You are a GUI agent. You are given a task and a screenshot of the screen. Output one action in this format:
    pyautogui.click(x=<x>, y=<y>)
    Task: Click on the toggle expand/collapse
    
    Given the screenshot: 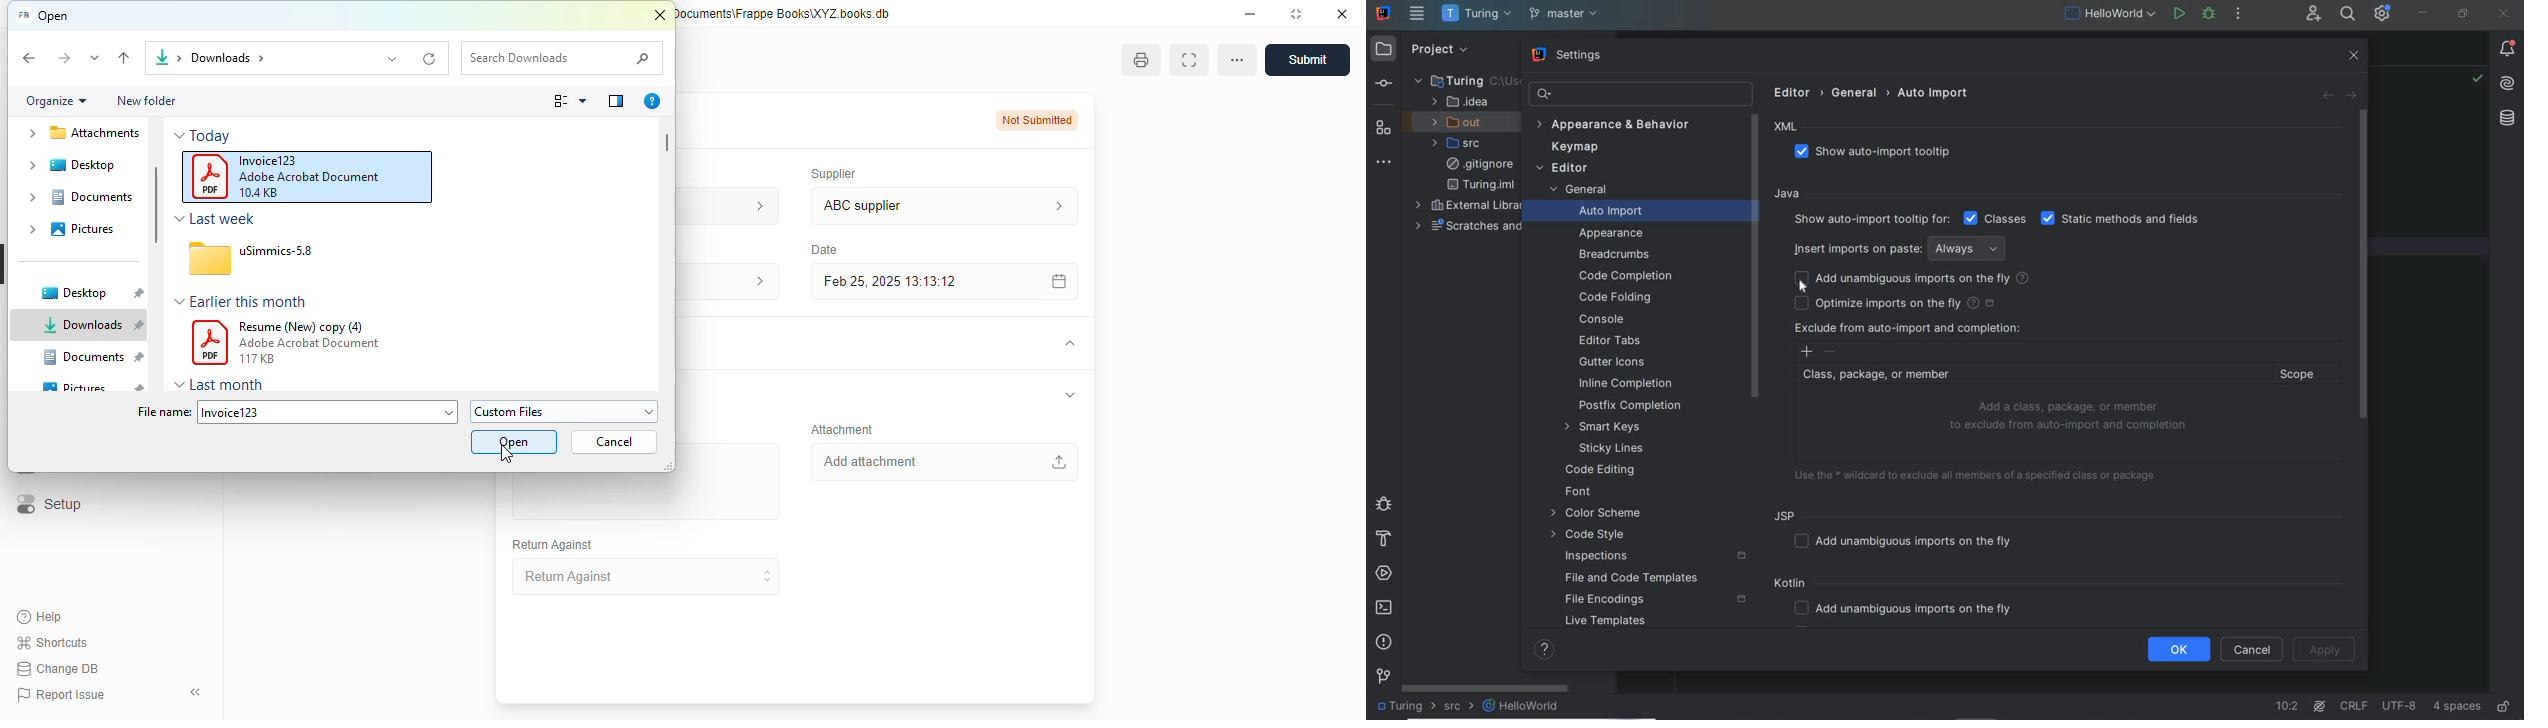 What is the action you would take?
    pyautogui.click(x=1070, y=395)
    